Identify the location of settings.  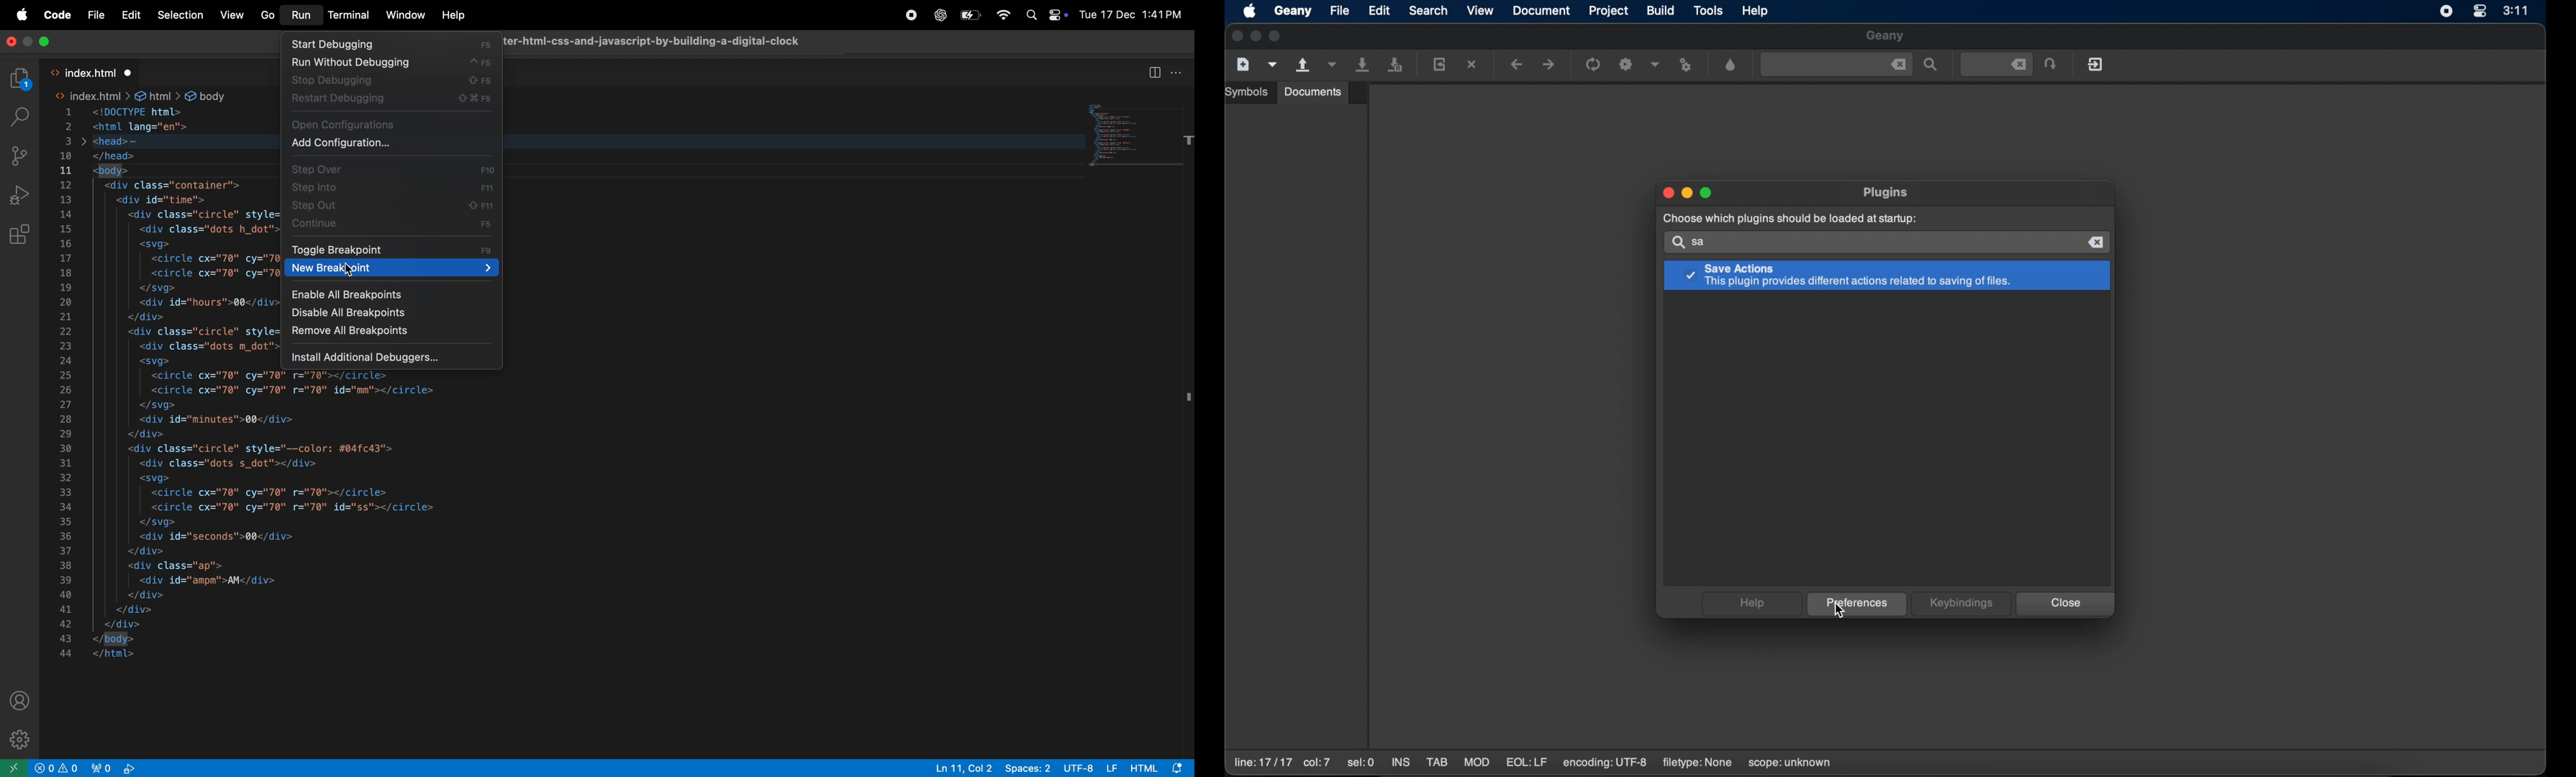
(17, 738).